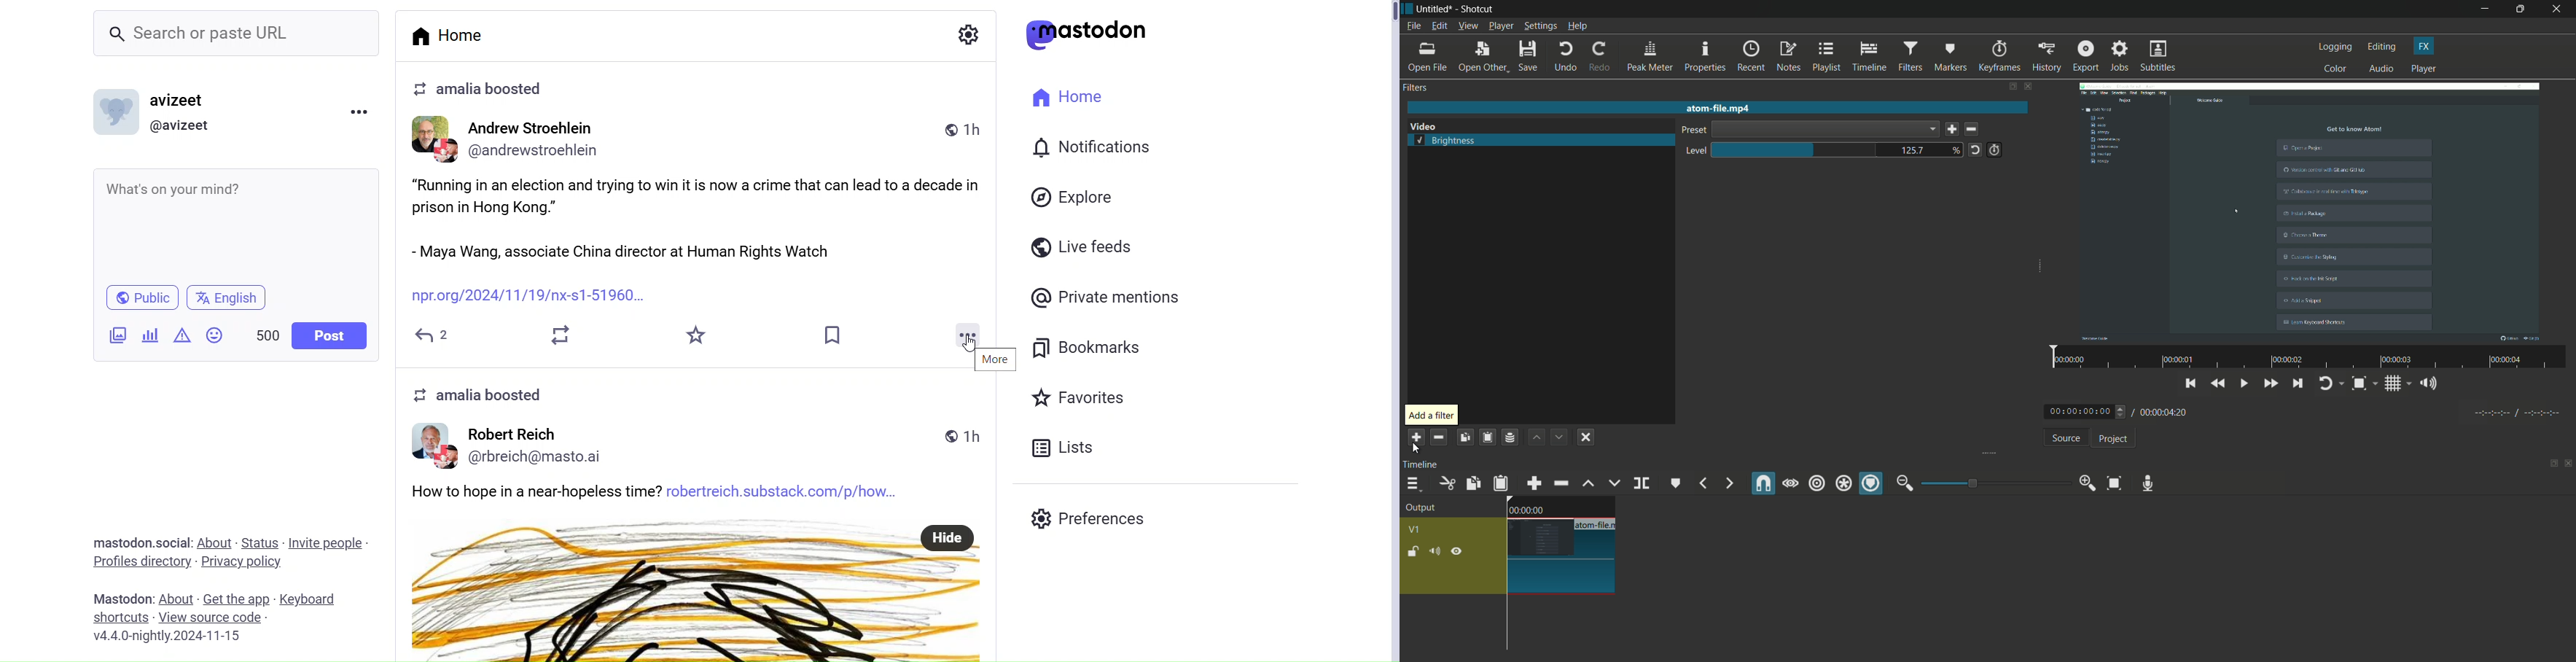  Describe the element at coordinates (1827, 56) in the screenshot. I see `playlist` at that location.